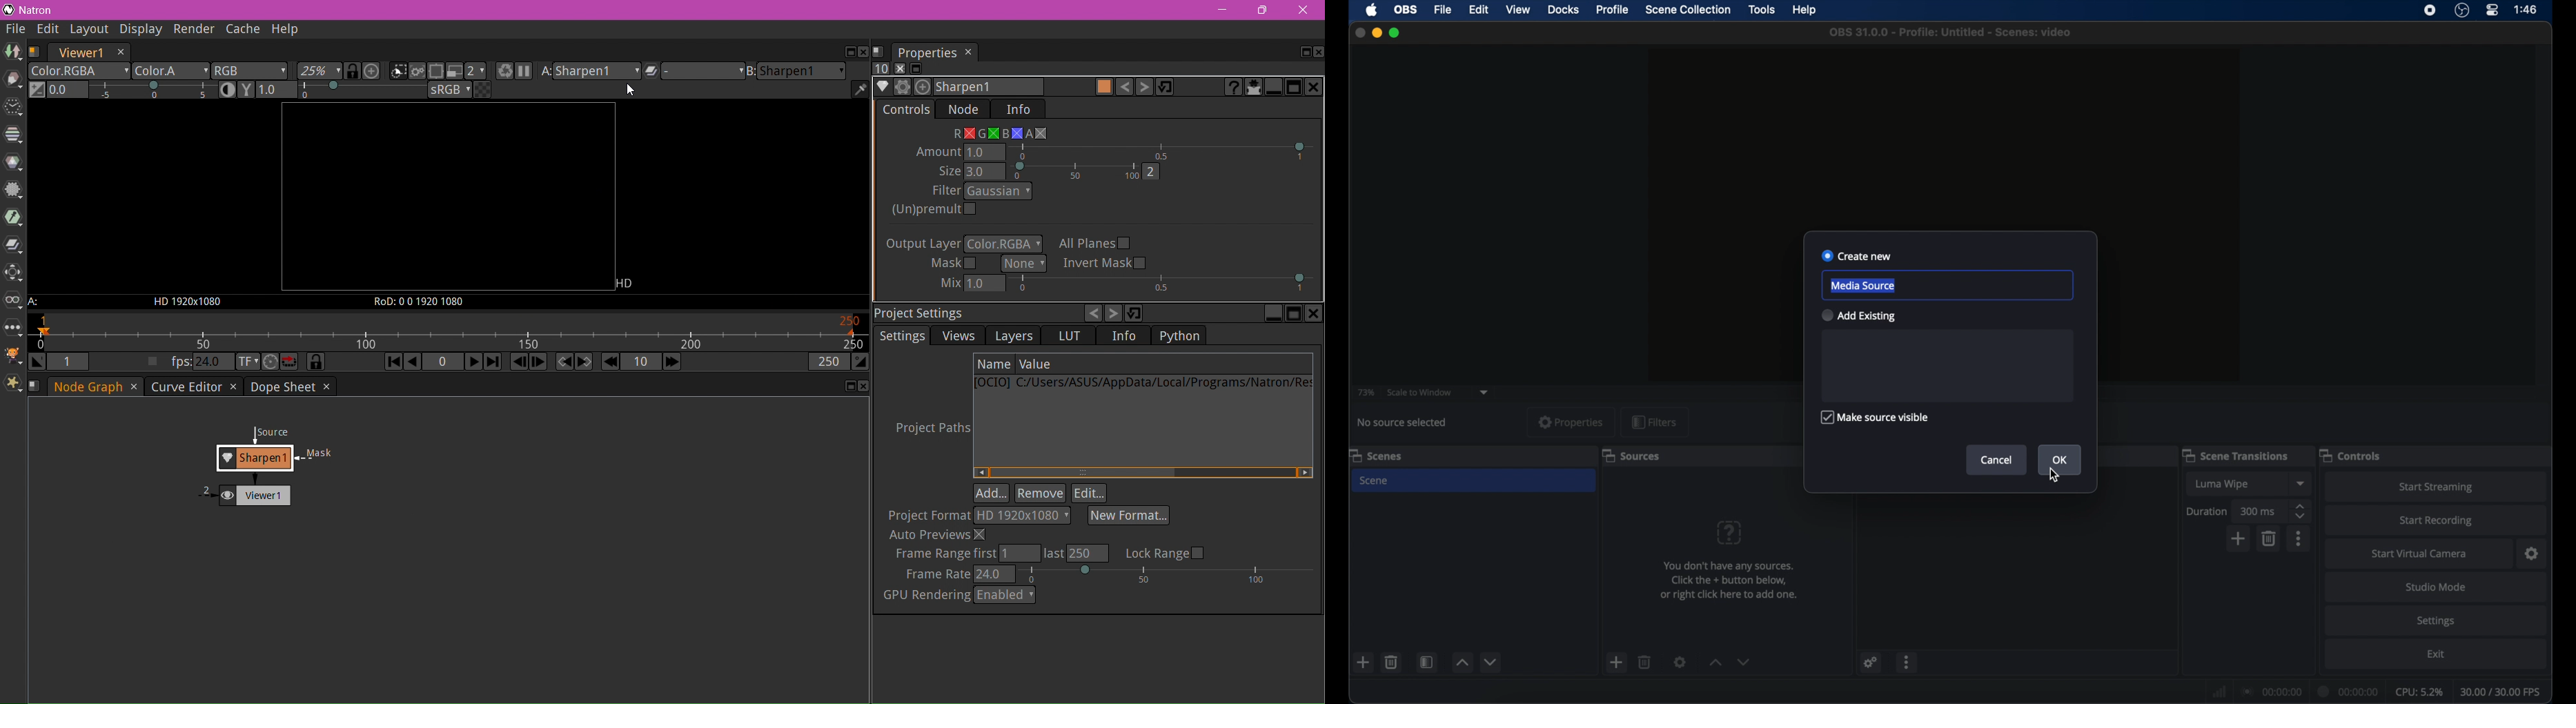 This screenshot has height=728, width=2576. I want to click on make source visible, so click(1872, 417).